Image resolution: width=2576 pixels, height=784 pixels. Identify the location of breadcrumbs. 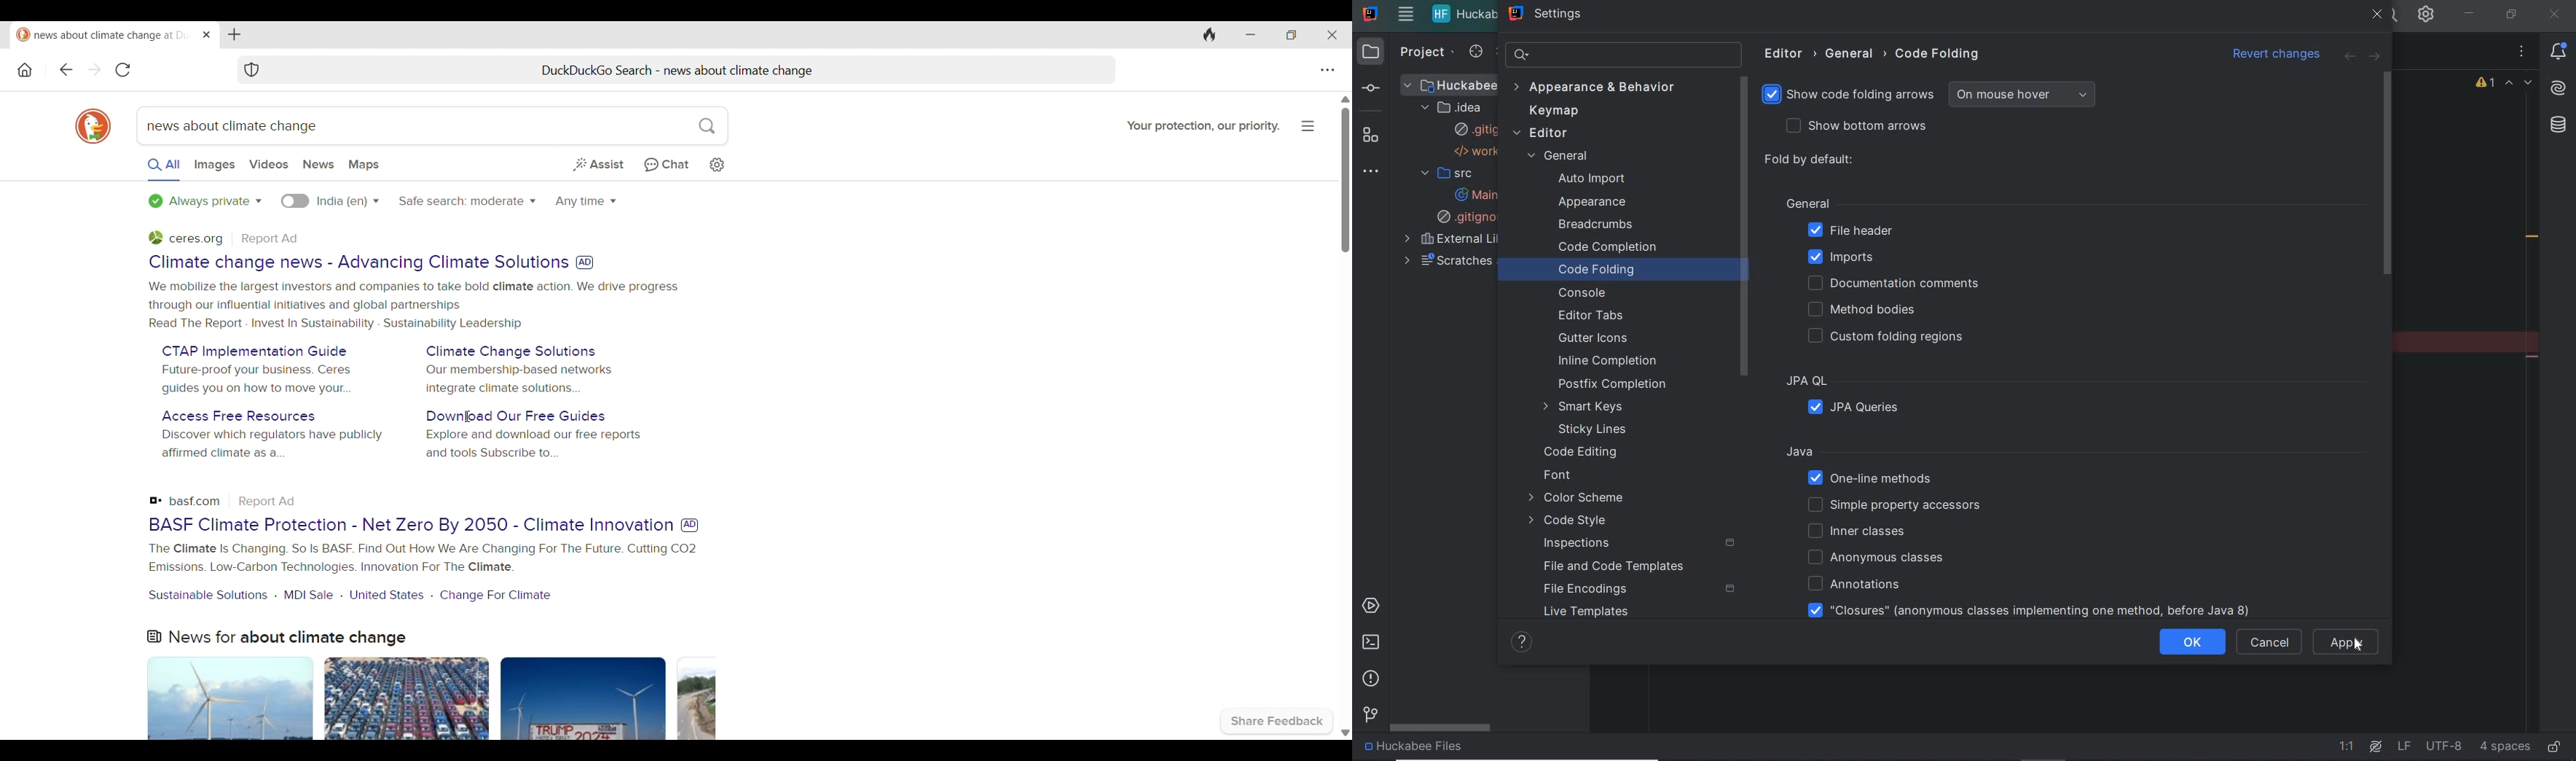
(1598, 225).